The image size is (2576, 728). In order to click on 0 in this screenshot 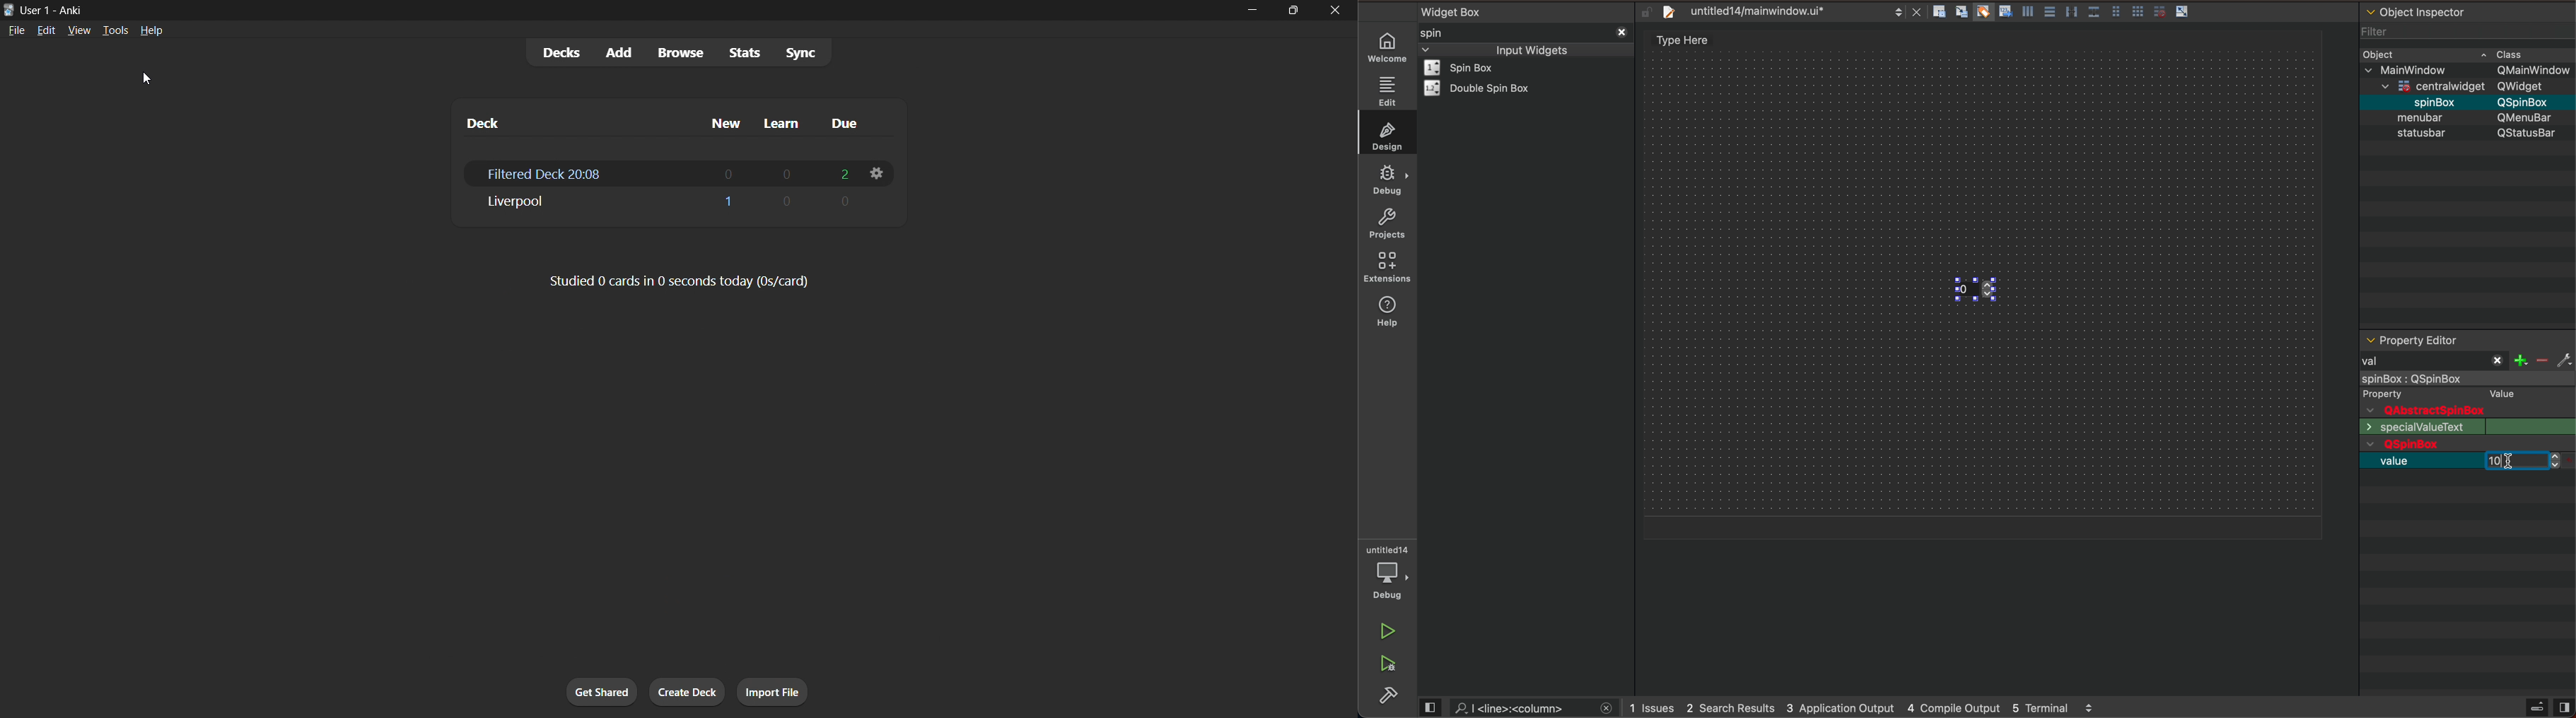, I will do `click(786, 175)`.